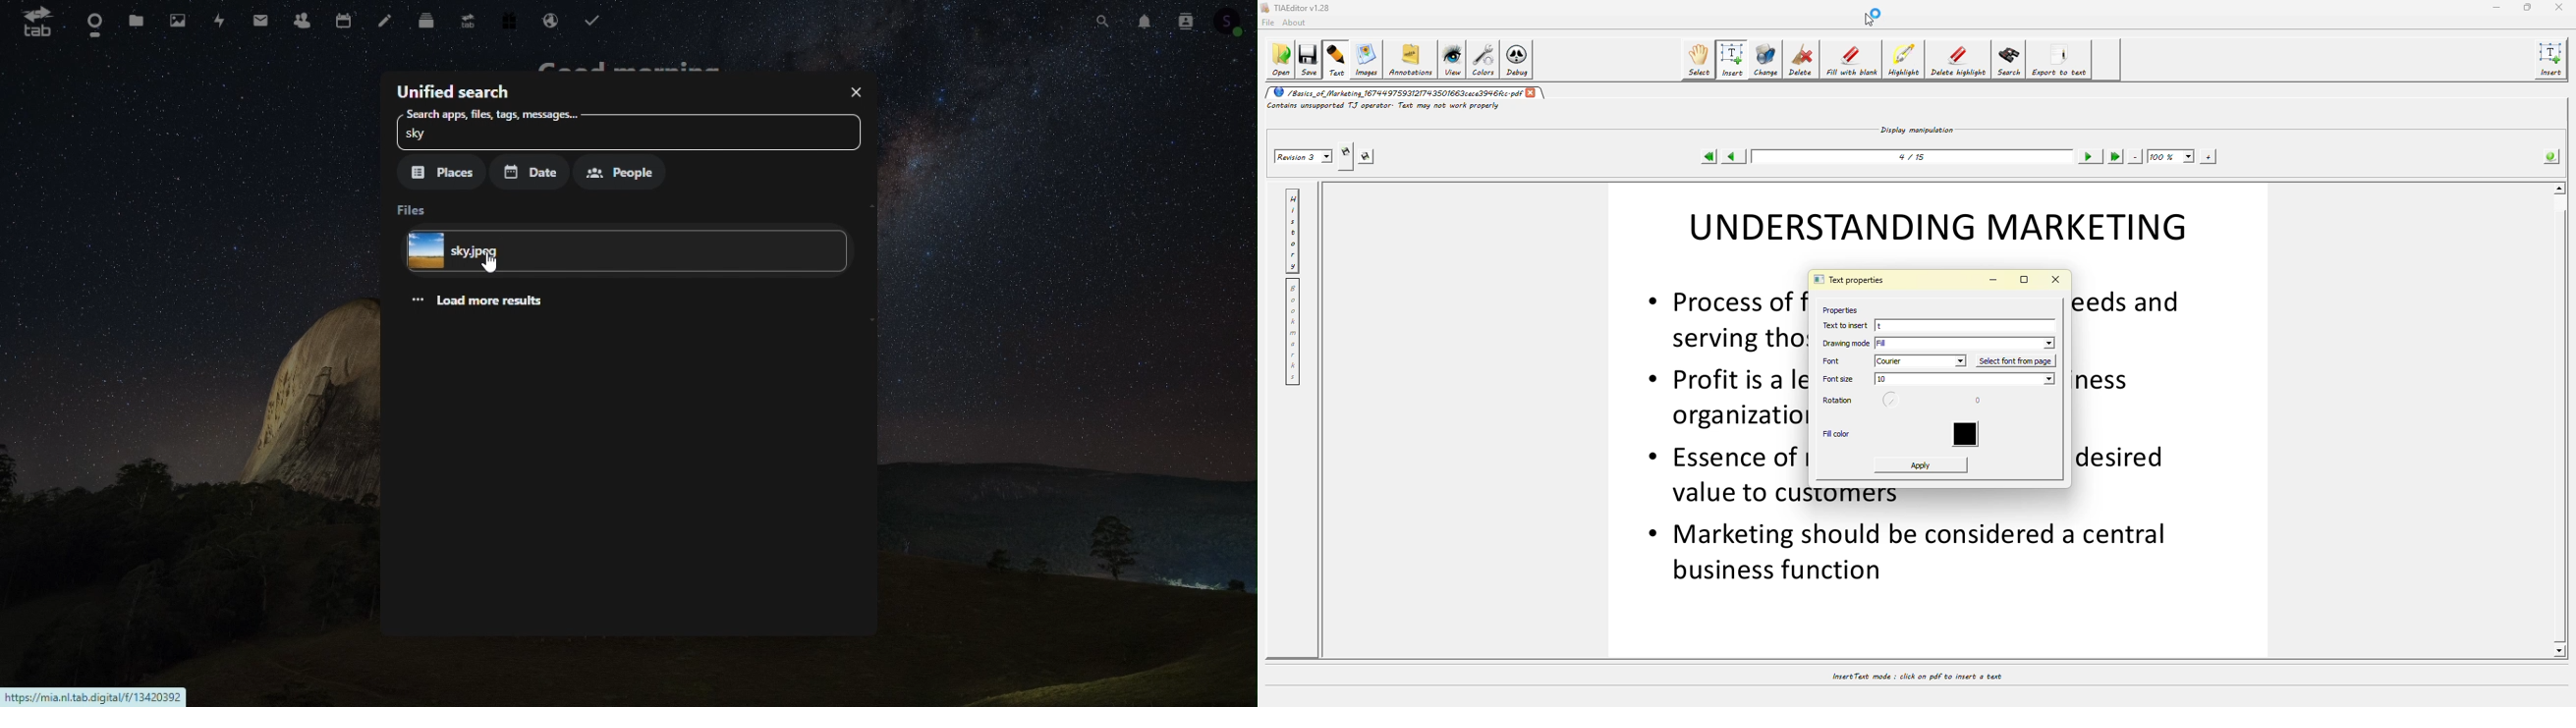 The height and width of the screenshot is (728, 2576). Describe the element at coordinates (492, 262) in the screenshot. I see `` at that location.